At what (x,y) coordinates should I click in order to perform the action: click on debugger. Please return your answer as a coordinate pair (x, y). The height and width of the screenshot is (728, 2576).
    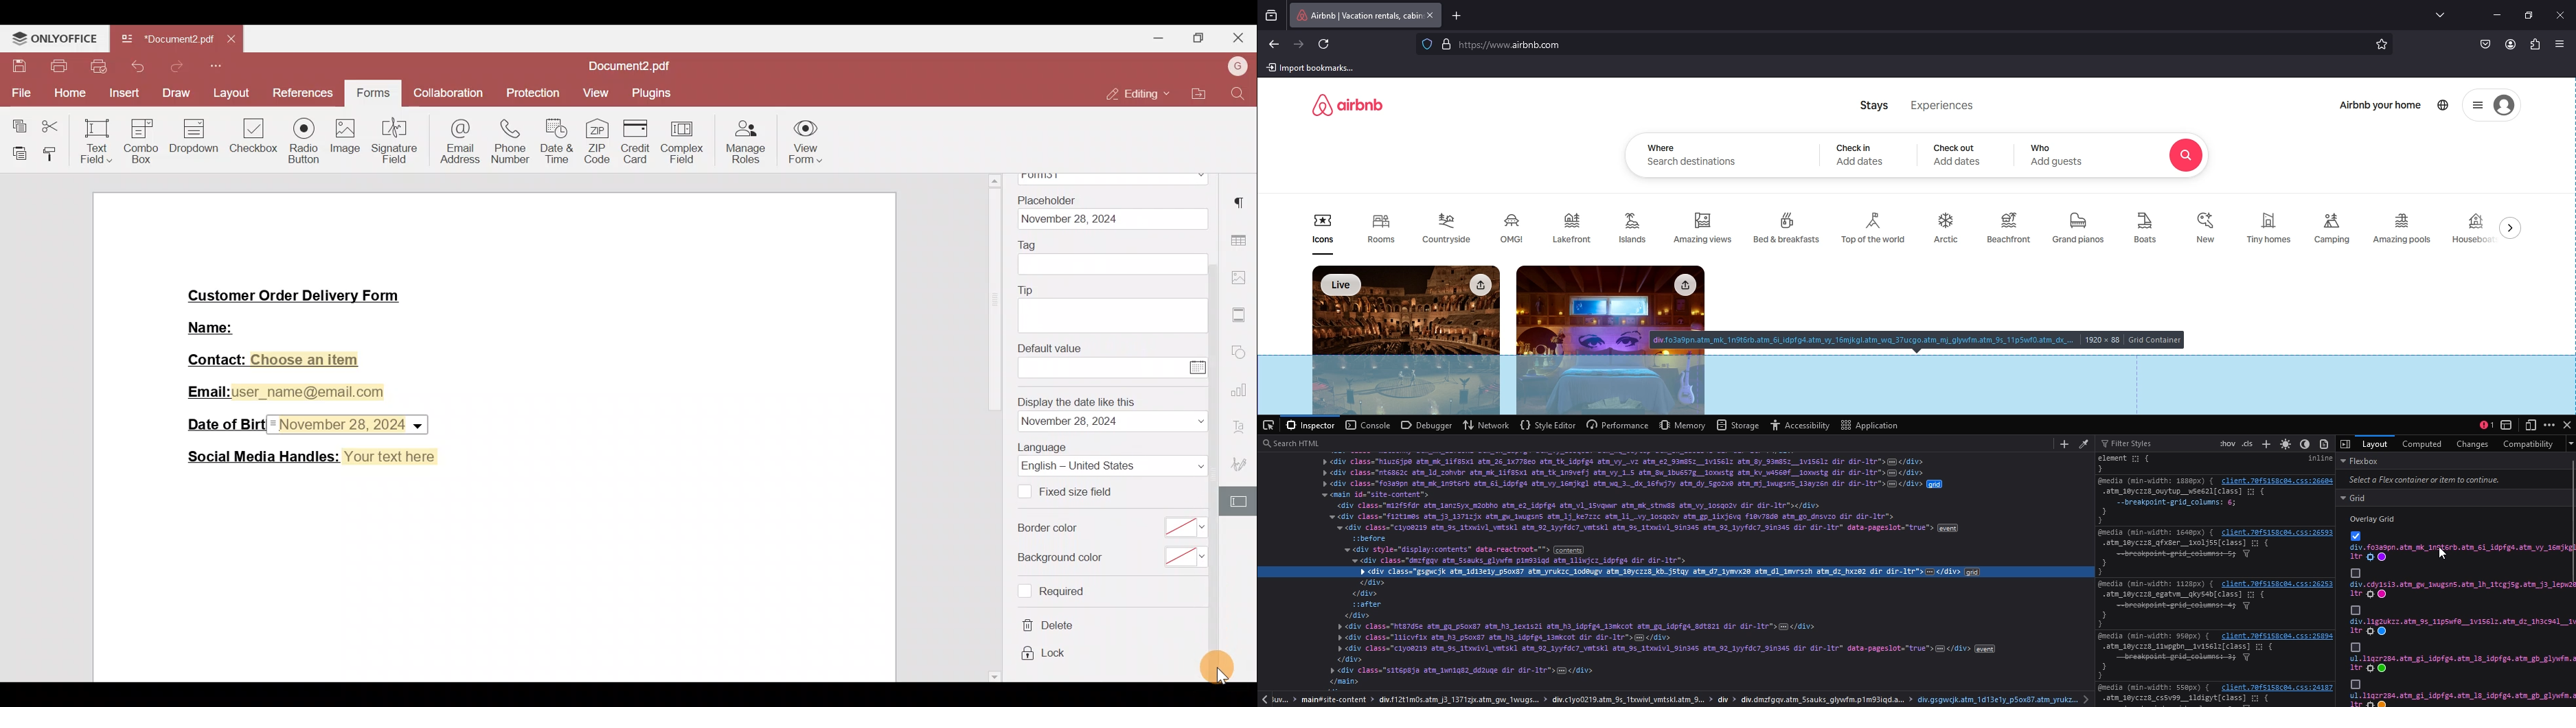
    Looking at the image, I should click on (1427, 424).